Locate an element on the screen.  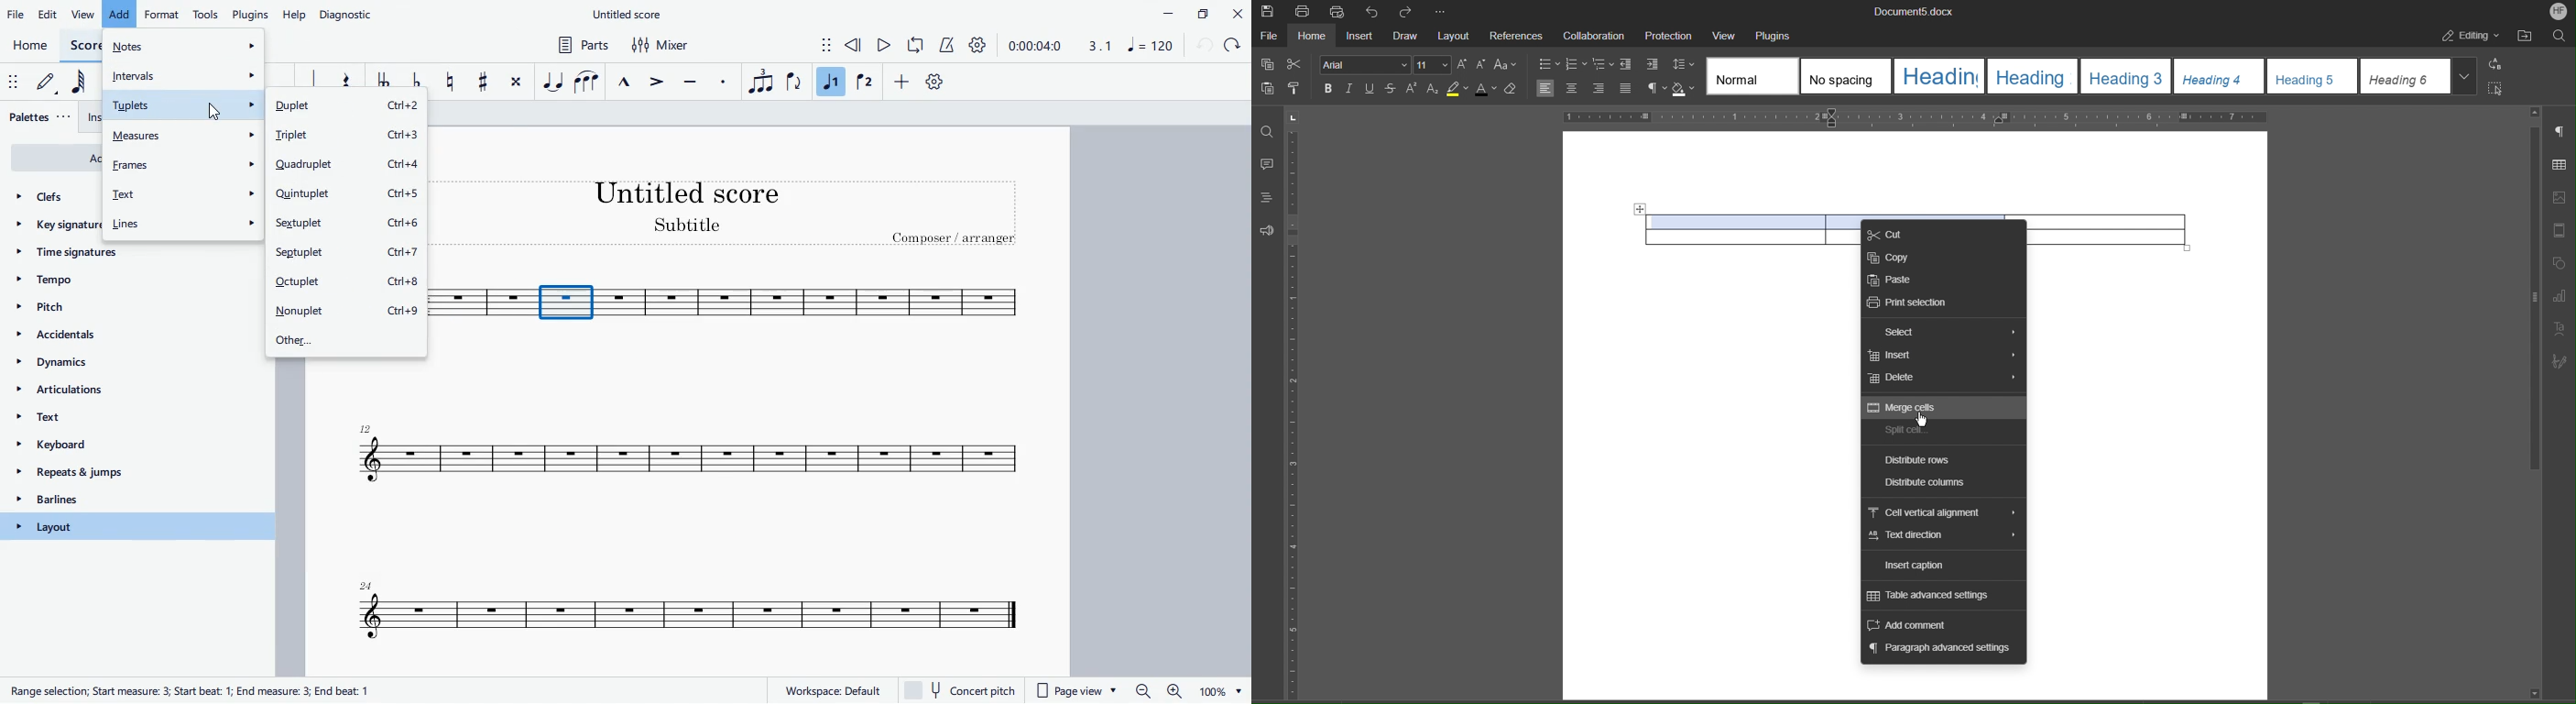
Text Case Settings is located at coordinates (1508, 64).